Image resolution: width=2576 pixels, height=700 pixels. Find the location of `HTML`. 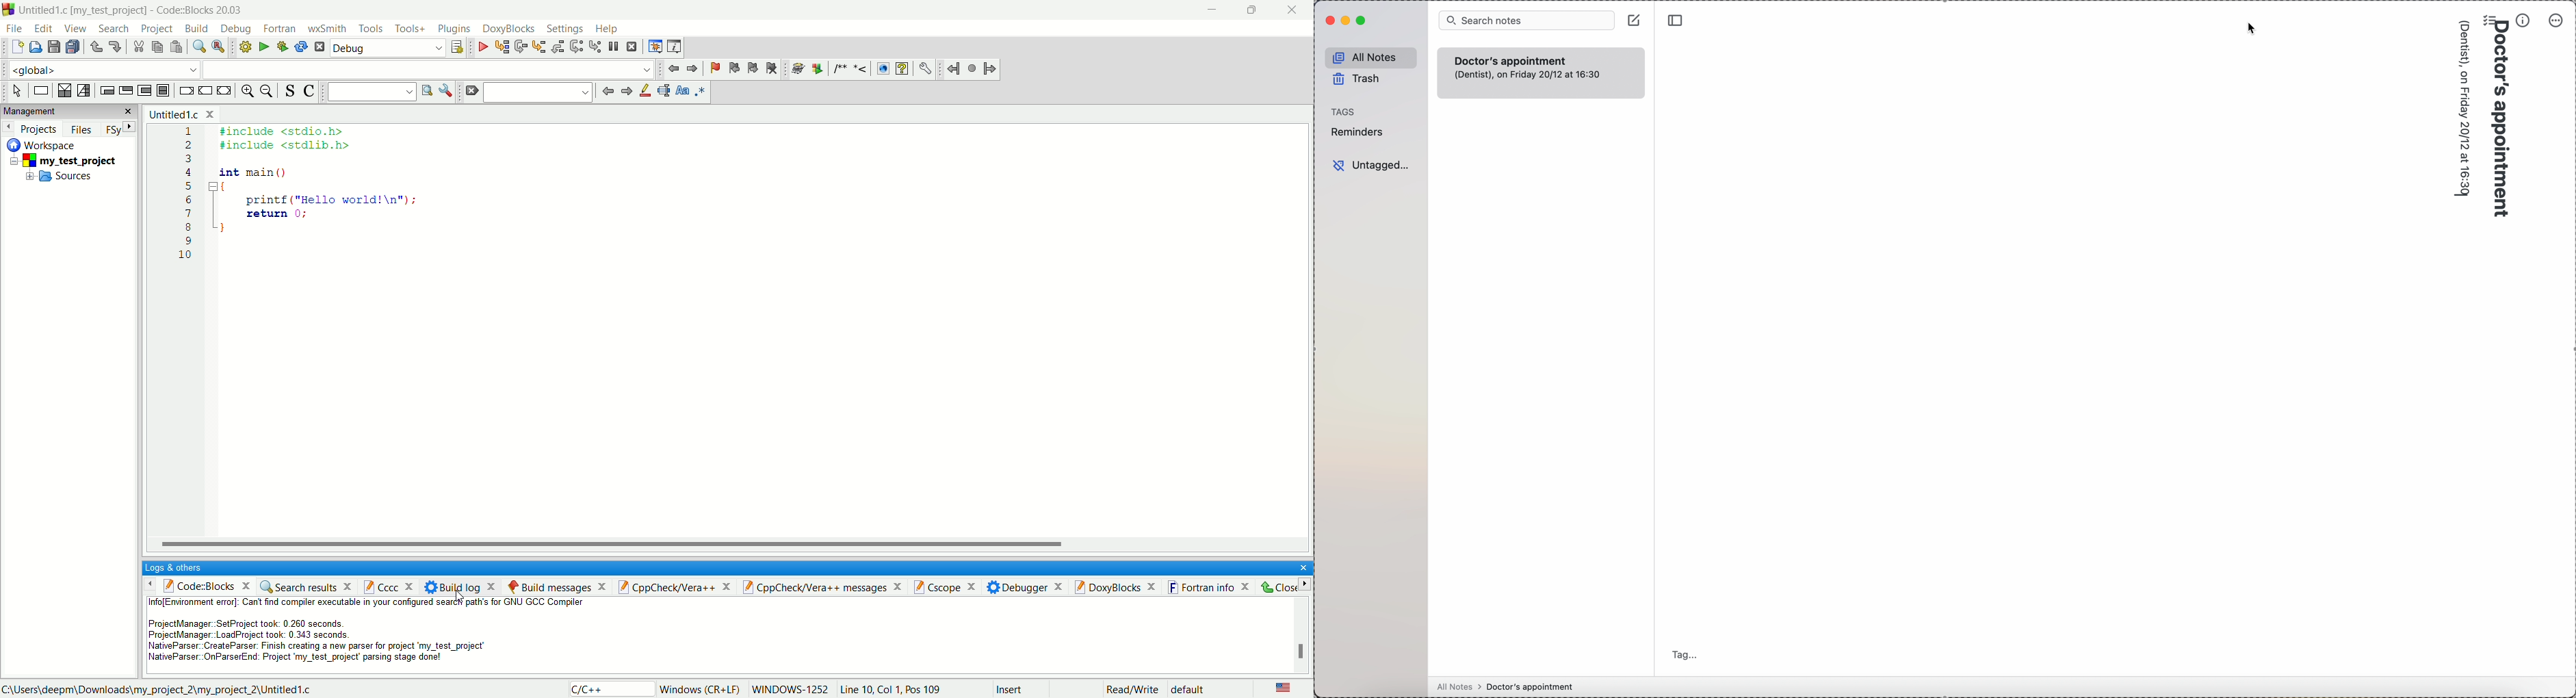

HTML is located at coordinates (882, 69).